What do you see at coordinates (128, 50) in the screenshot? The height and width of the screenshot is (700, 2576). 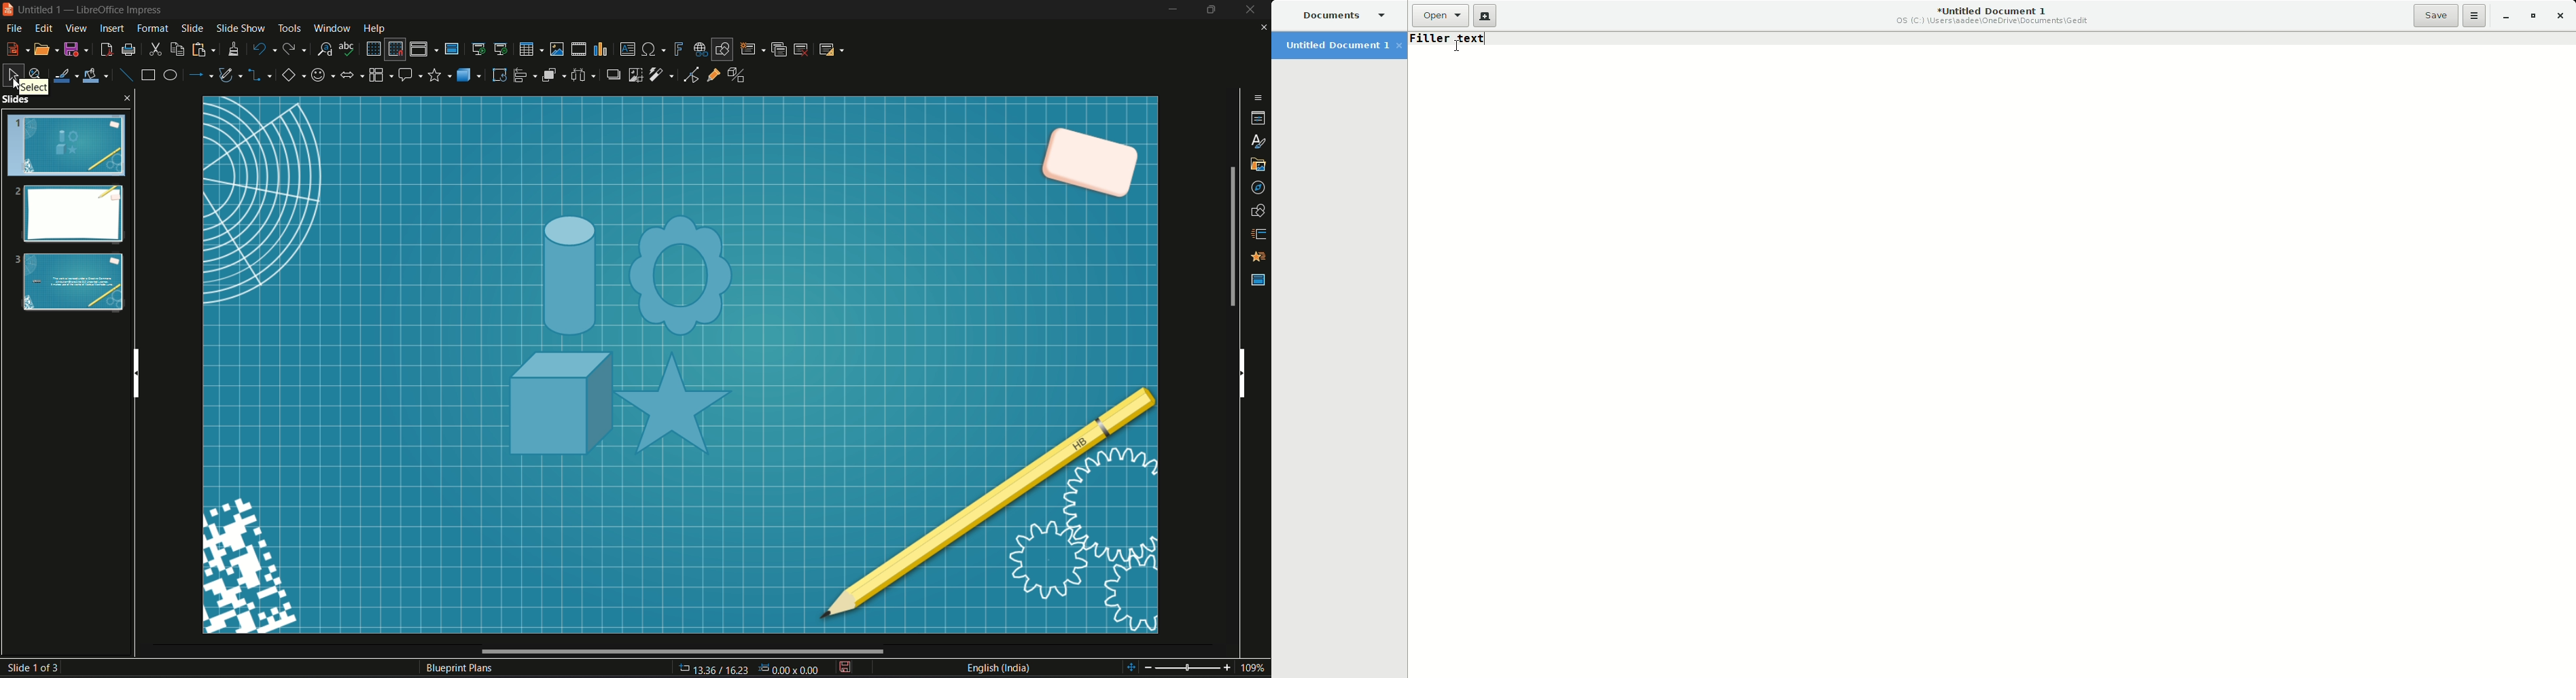 I see `print` at bounding box center [128, 50].